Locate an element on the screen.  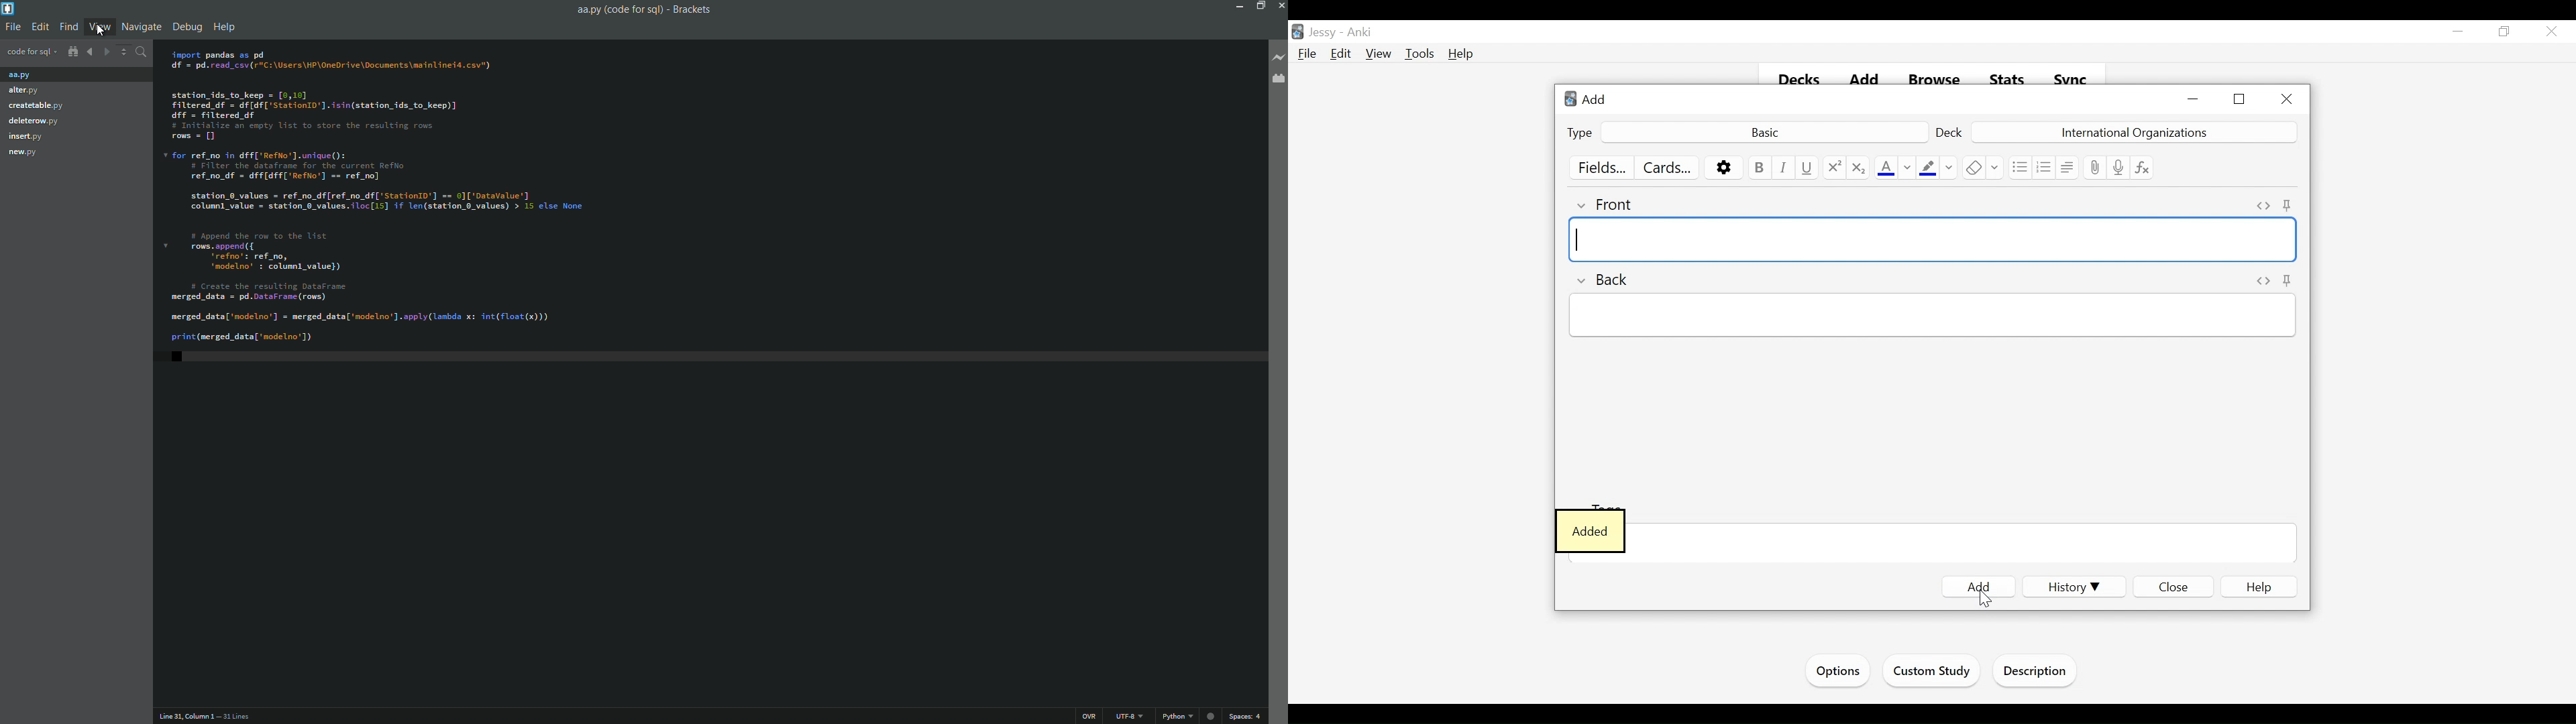
maximize button is located at coordinates (1258, 7).